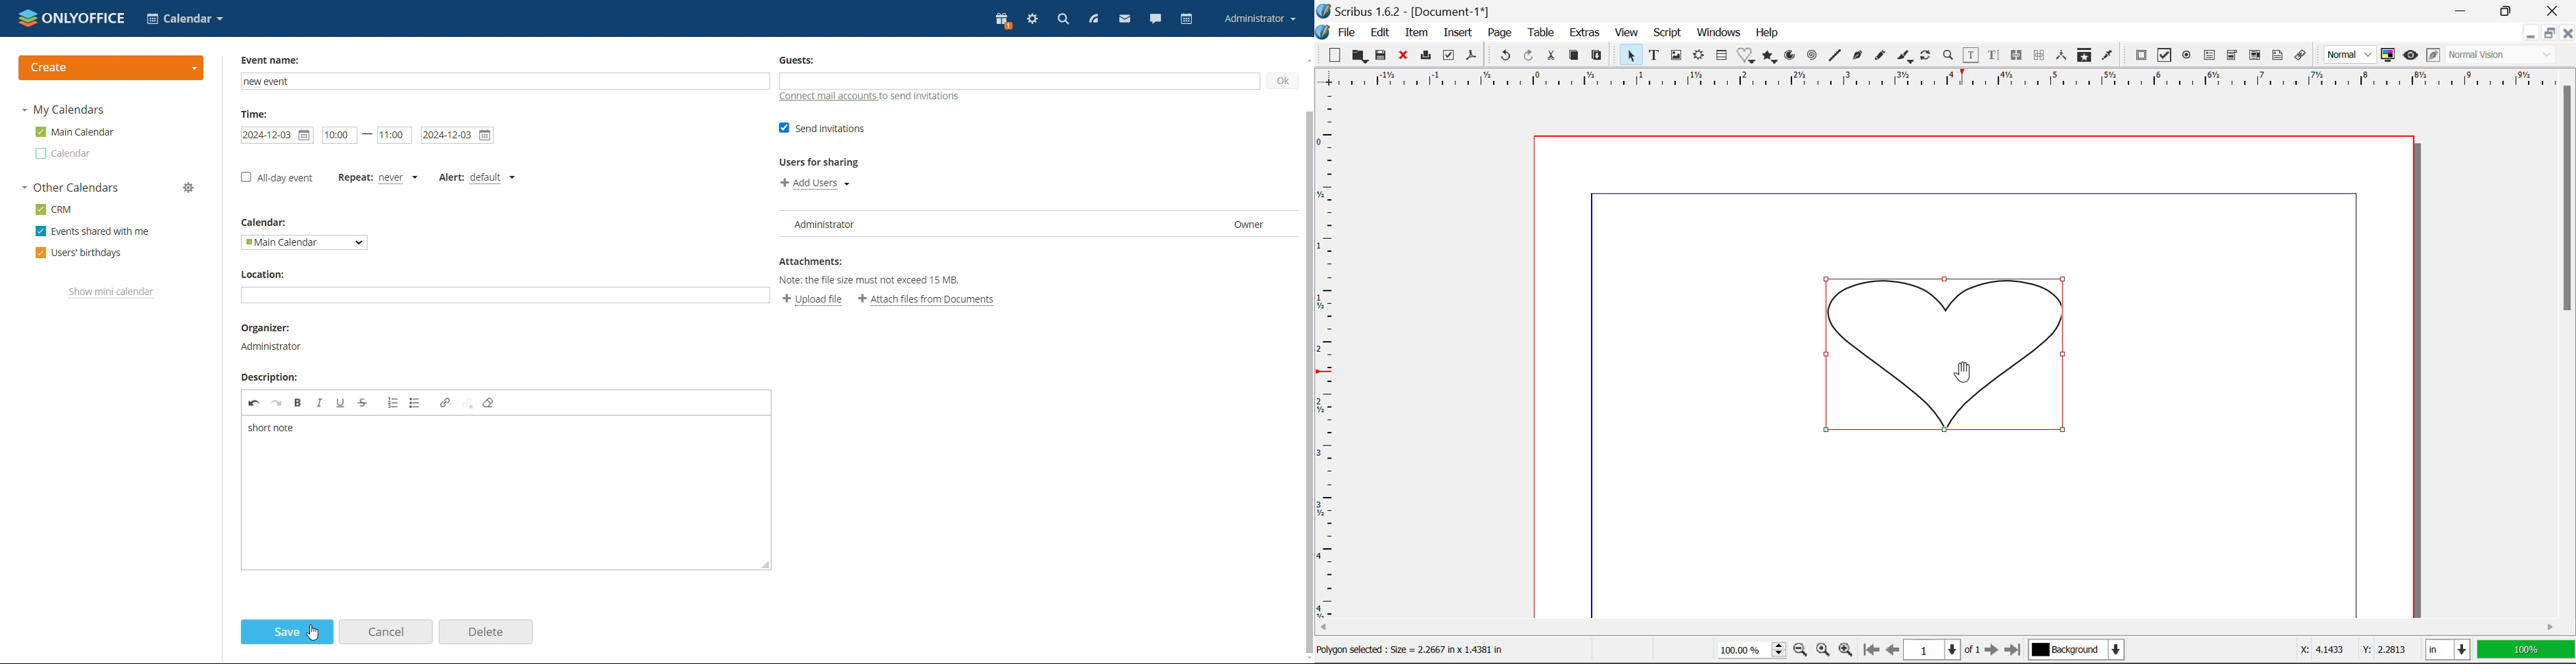 The height and width of the screenshot is (672, 2576). Describe the element at coordinates (2552, 35) in the screenshot. I see `Minimize` at that location.